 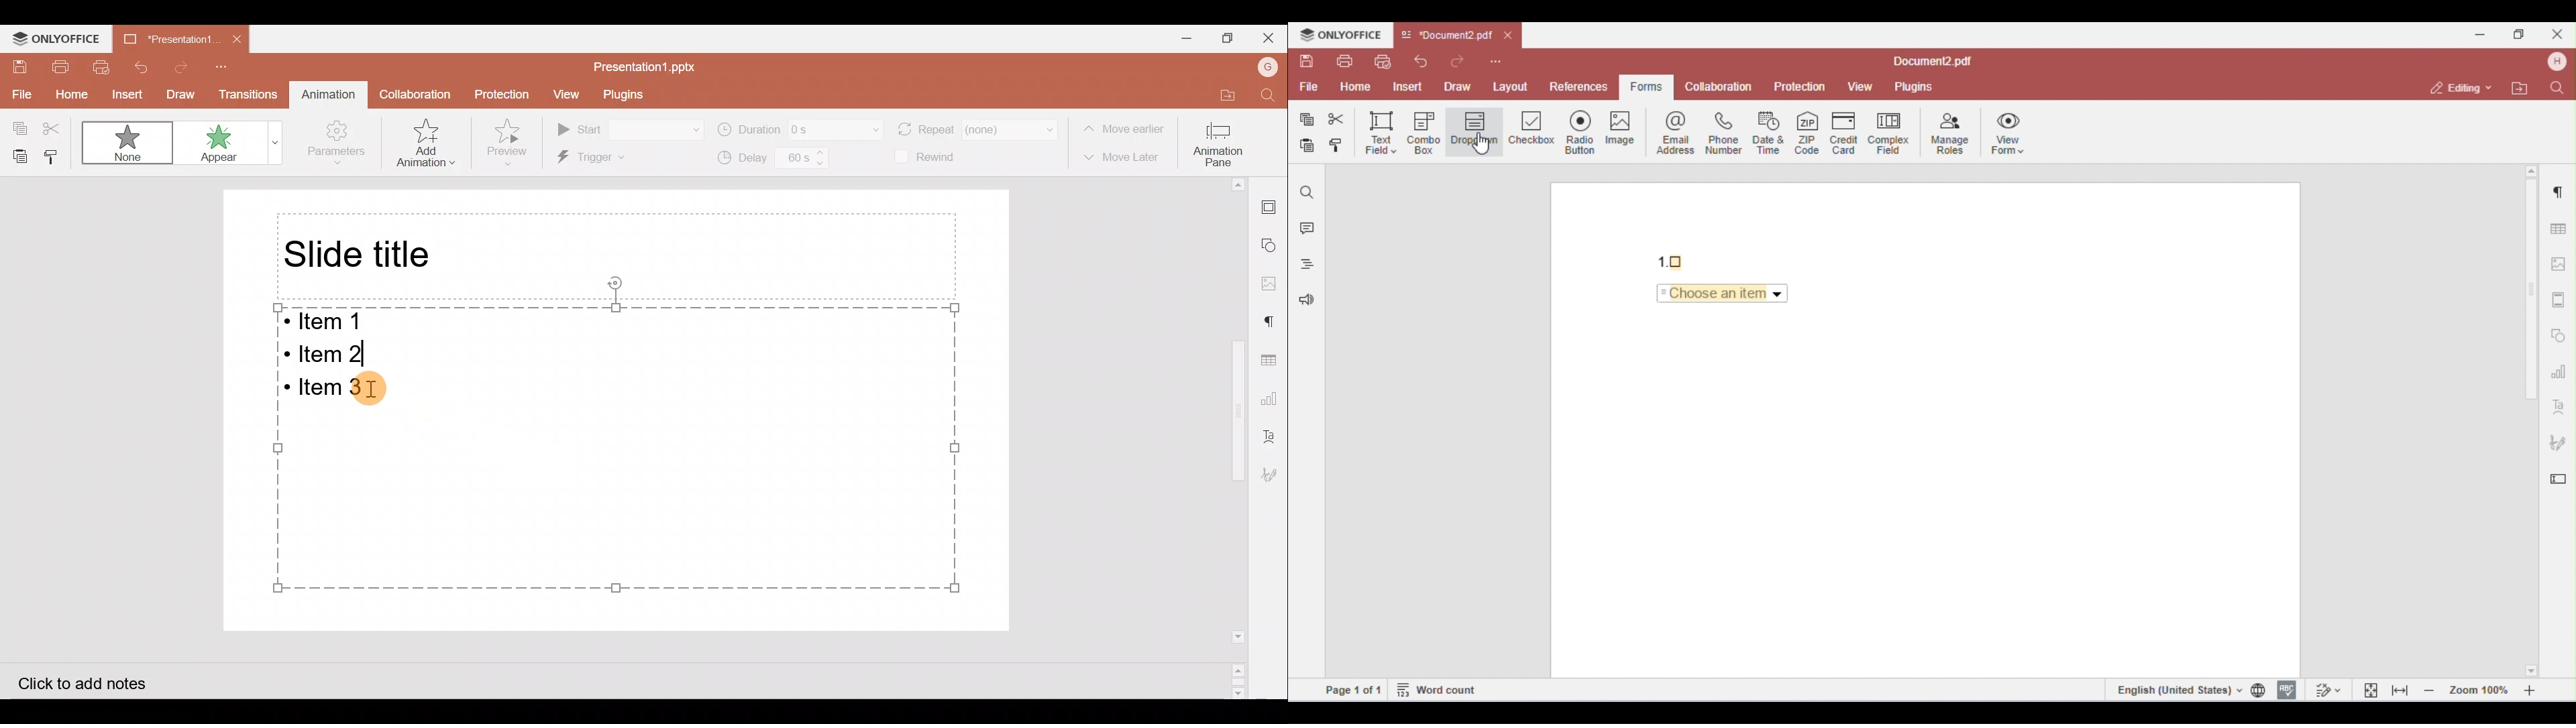 What do you see at coordinates (101, 65) in the screenshot?
I see `Quick print` at bounding box center [101, 65].